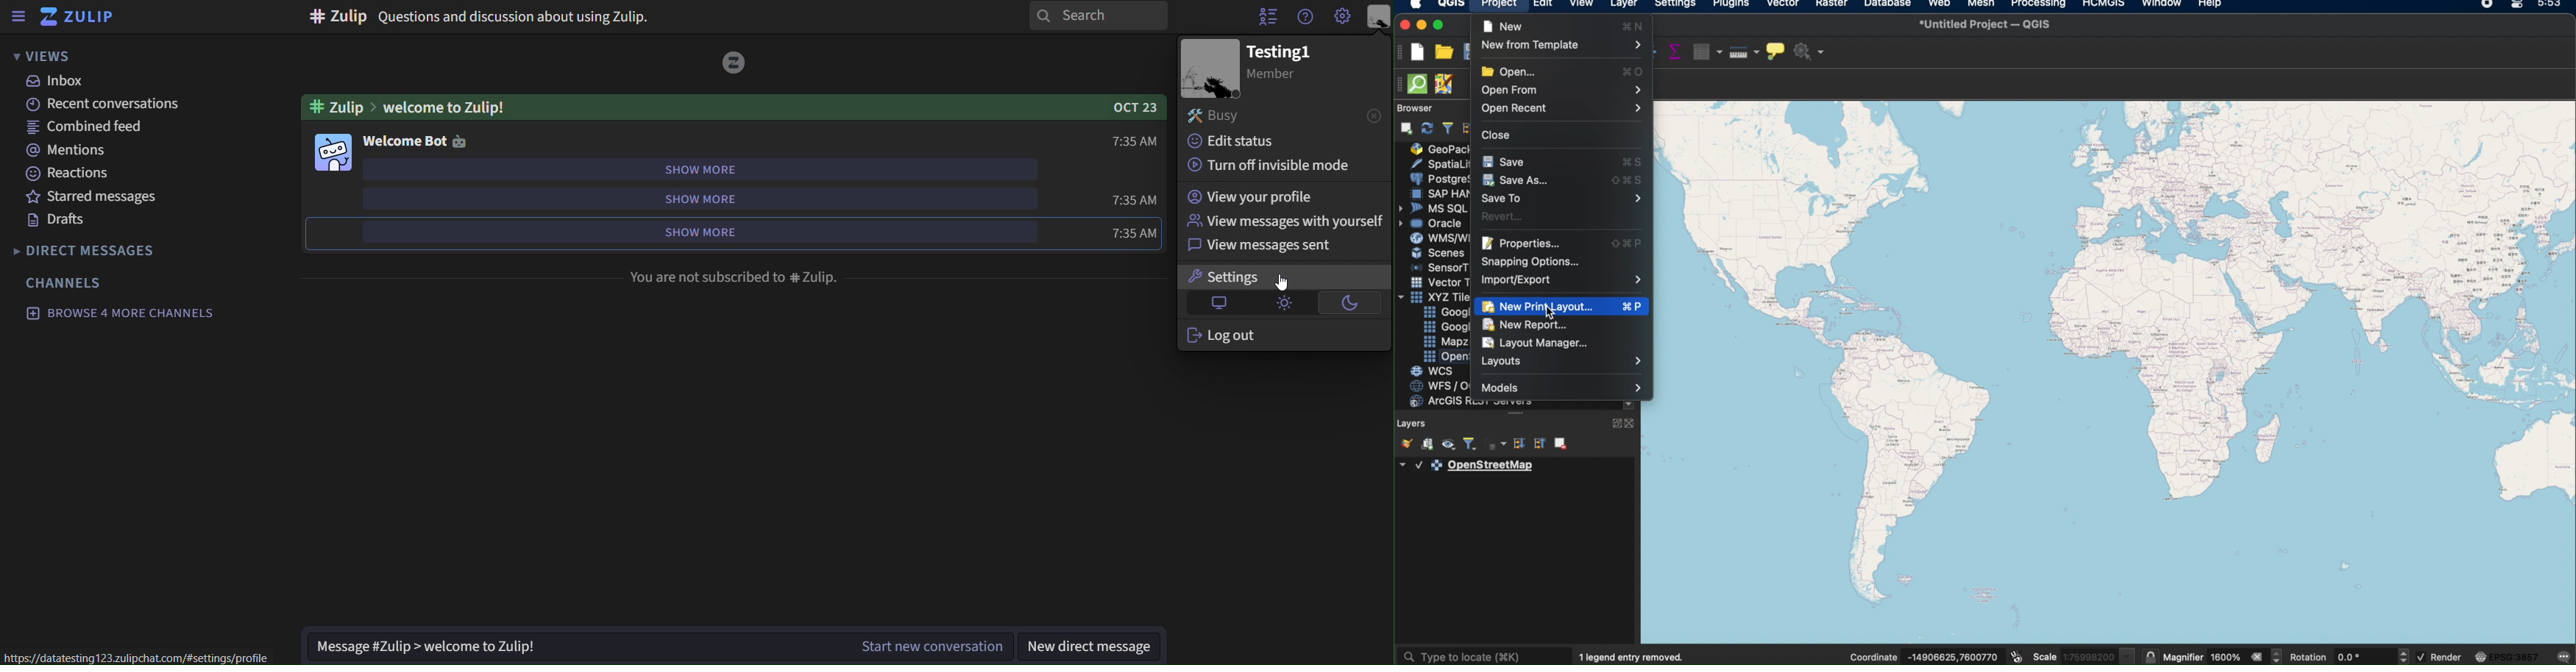 This screenshot has width=2576, height=672. Describe the element at coordinates (1374, 115) in the screenshot. I see `close` at that location.